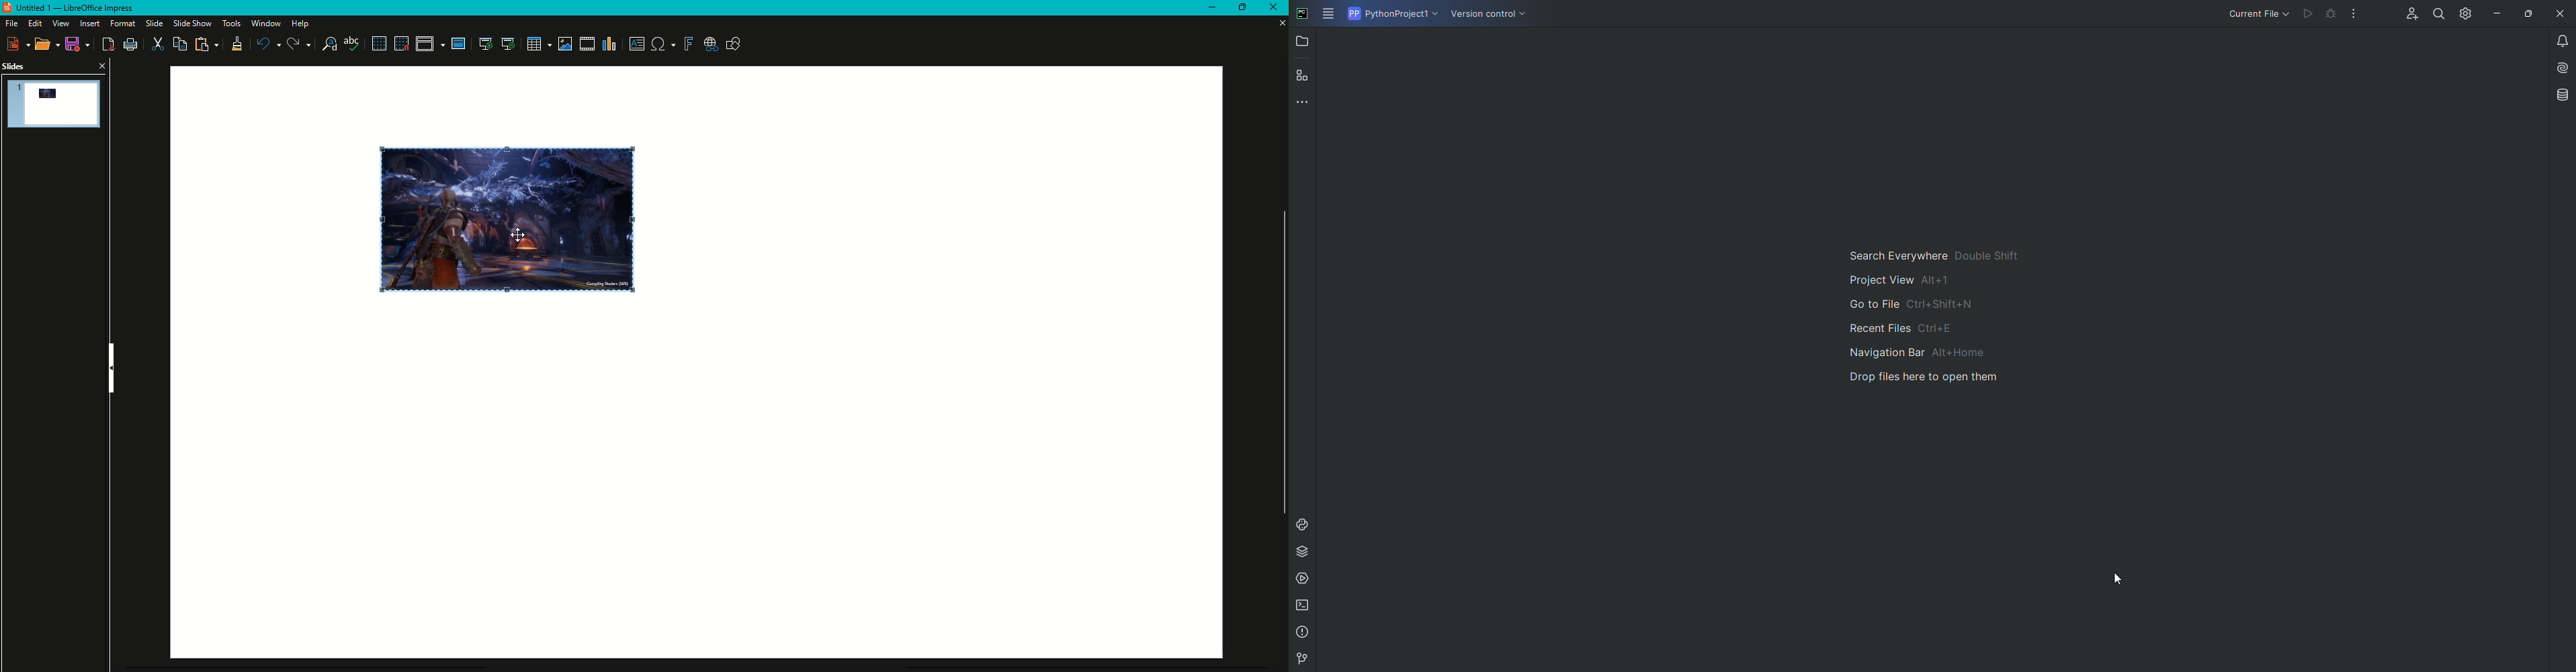 This screenshot has height=672, width=2576. I want to click on New, so click(19, 44).